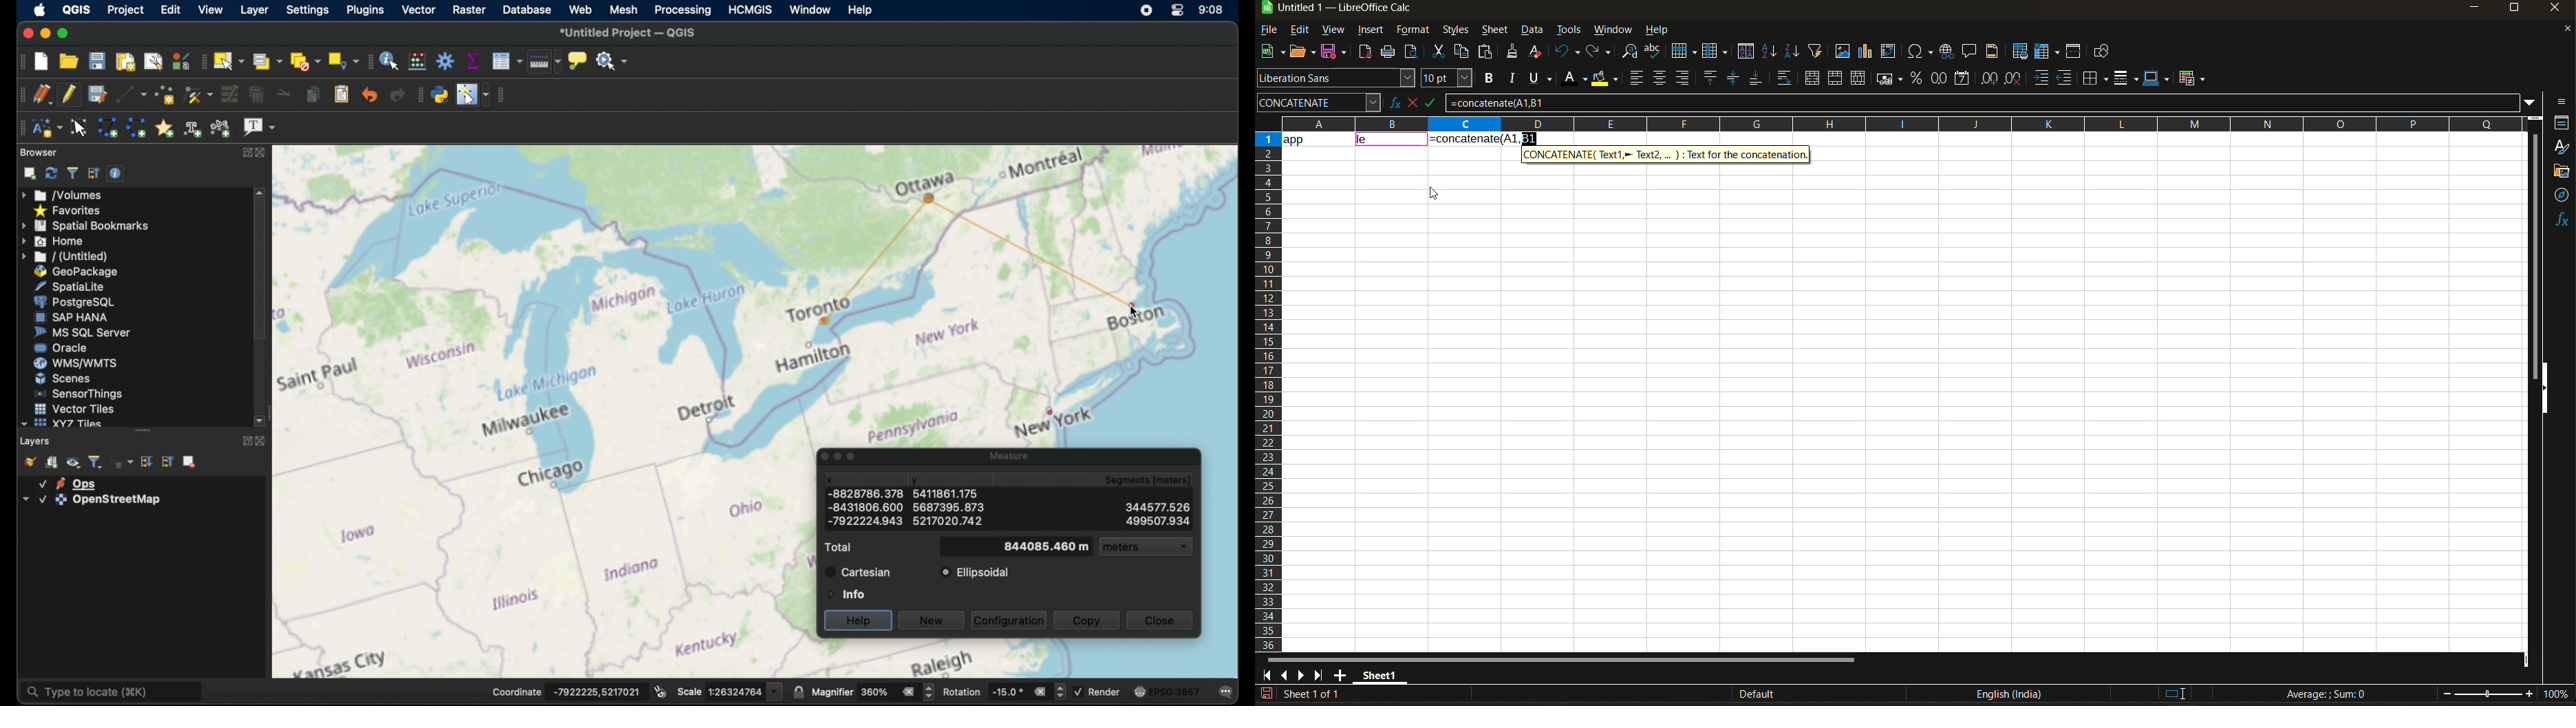 The image size is (2576, 728). What do you see at coordinates (2513, 10) in the screenshot?
I see `maximize` at bounding box center [2513, 10].